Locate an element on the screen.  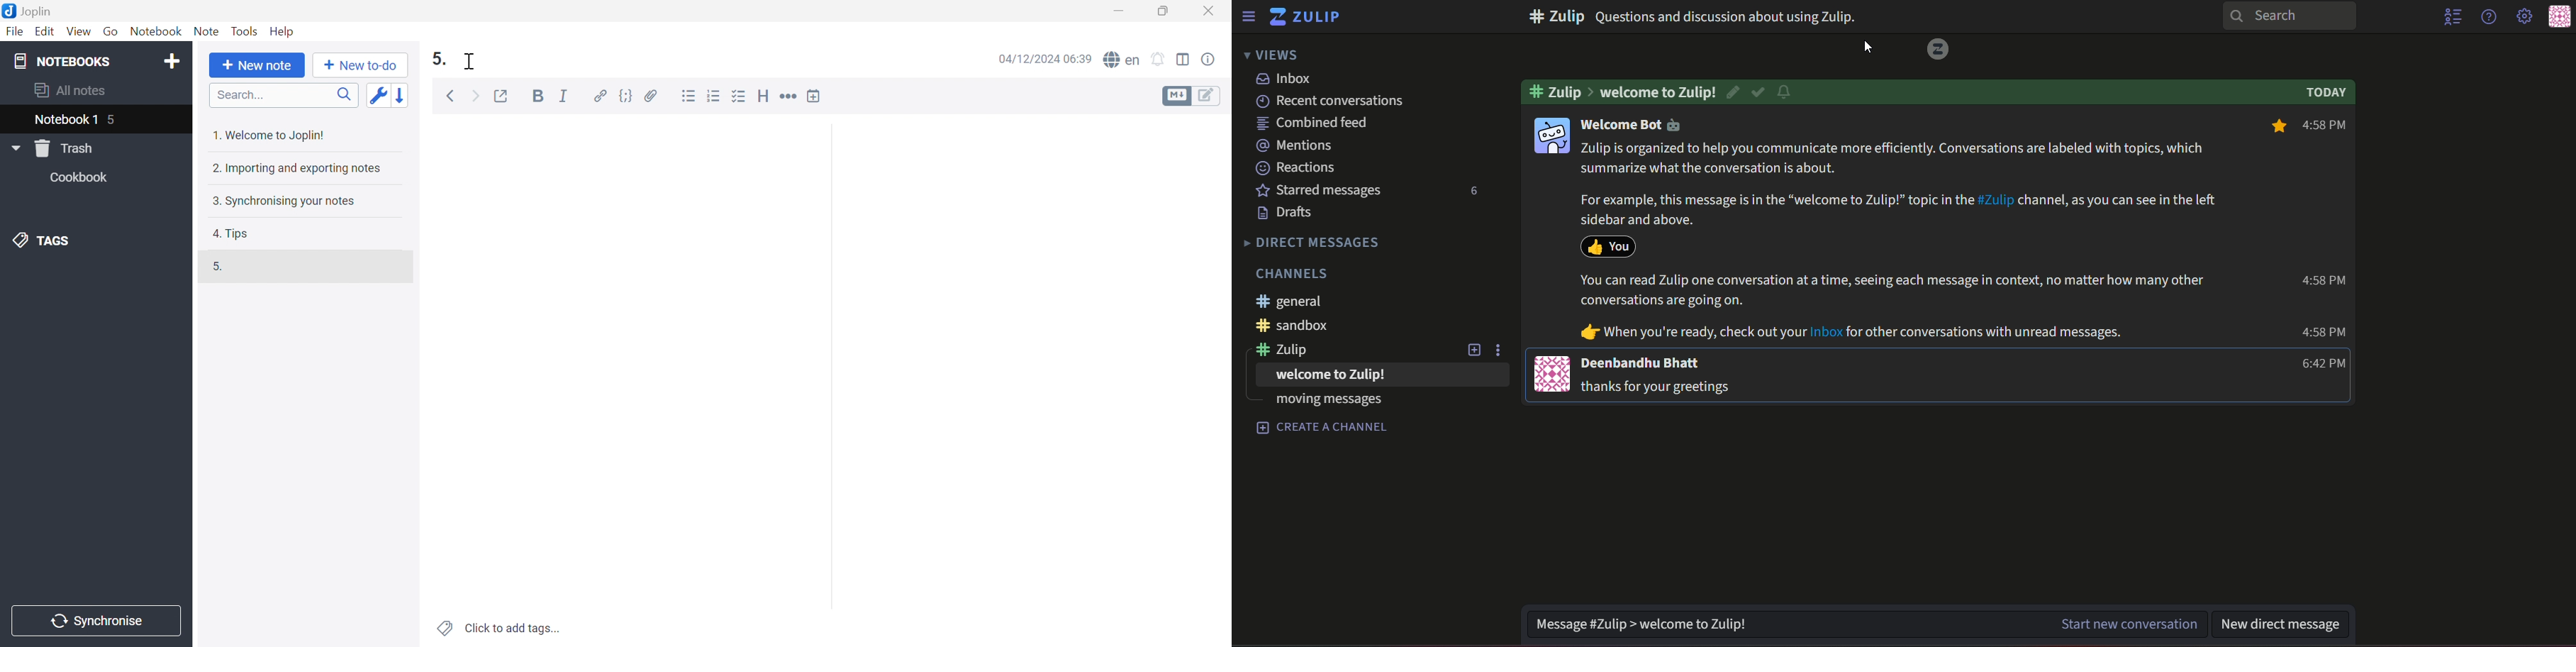
5 is located at coordinates (114, 118).